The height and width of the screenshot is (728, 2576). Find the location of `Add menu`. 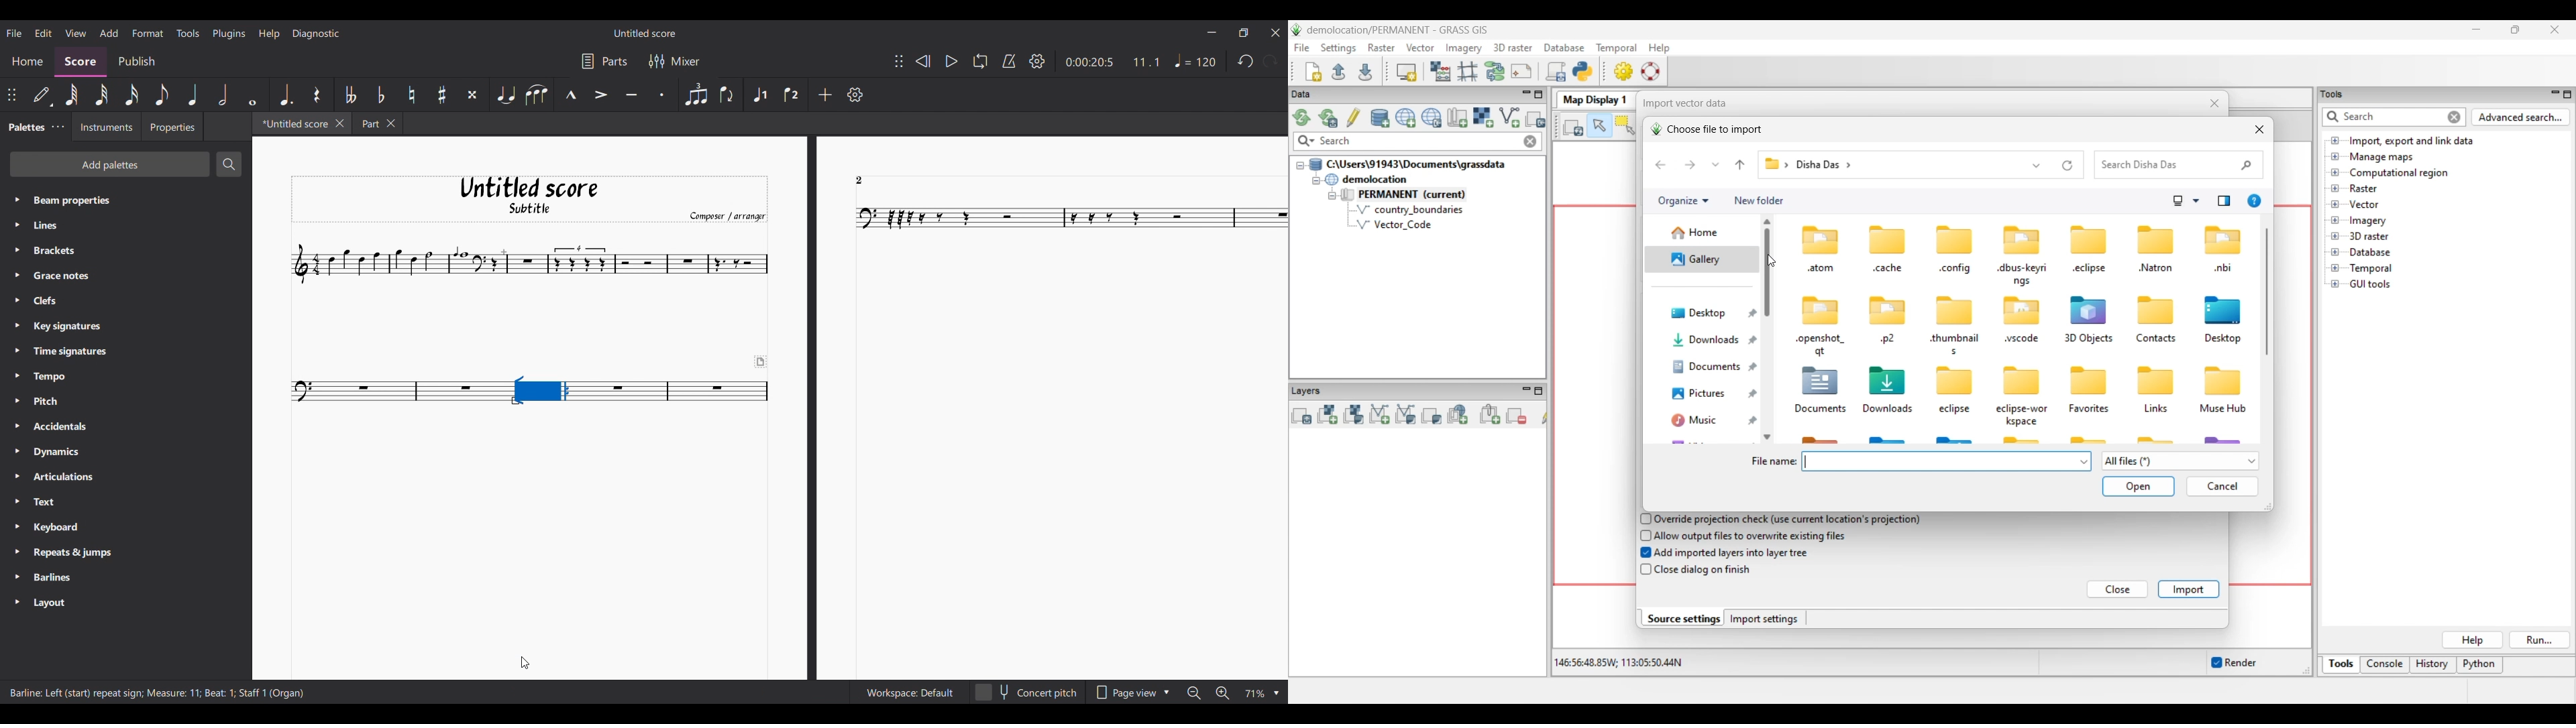

Add menu is located at coordinates (109, 33).